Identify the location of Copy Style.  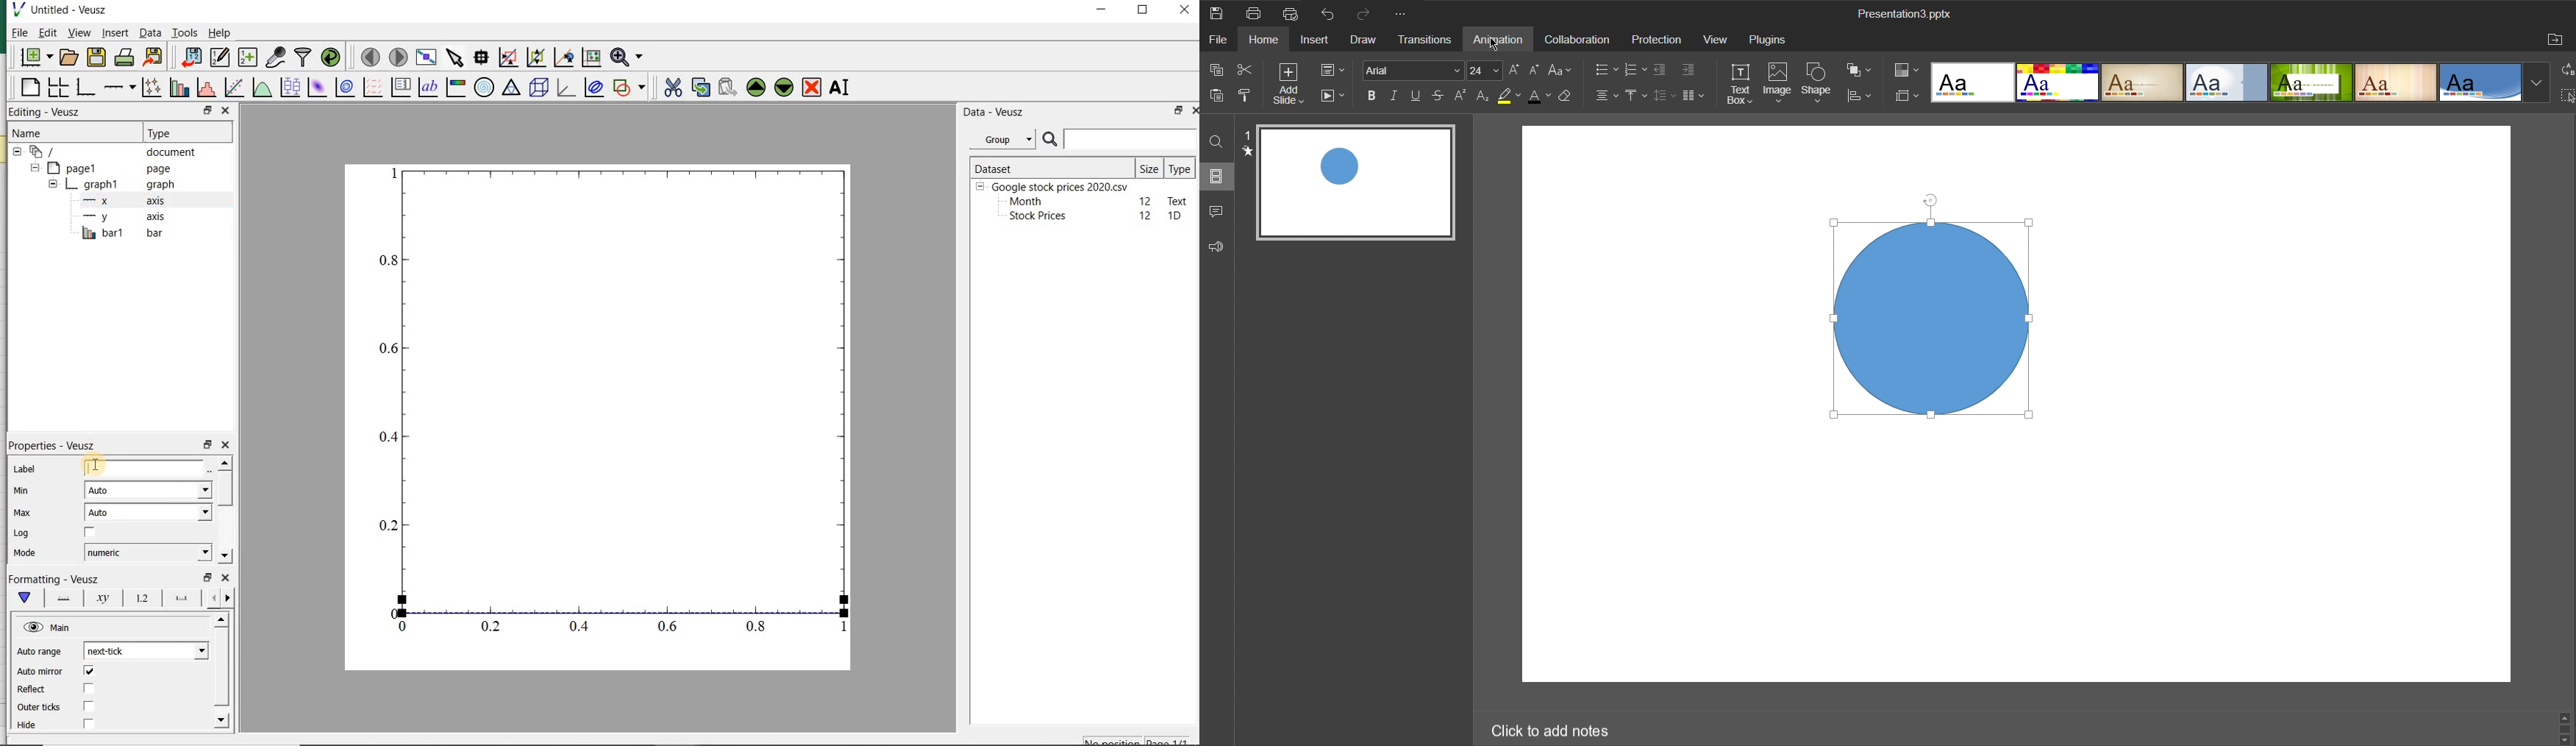
(1252, 97).